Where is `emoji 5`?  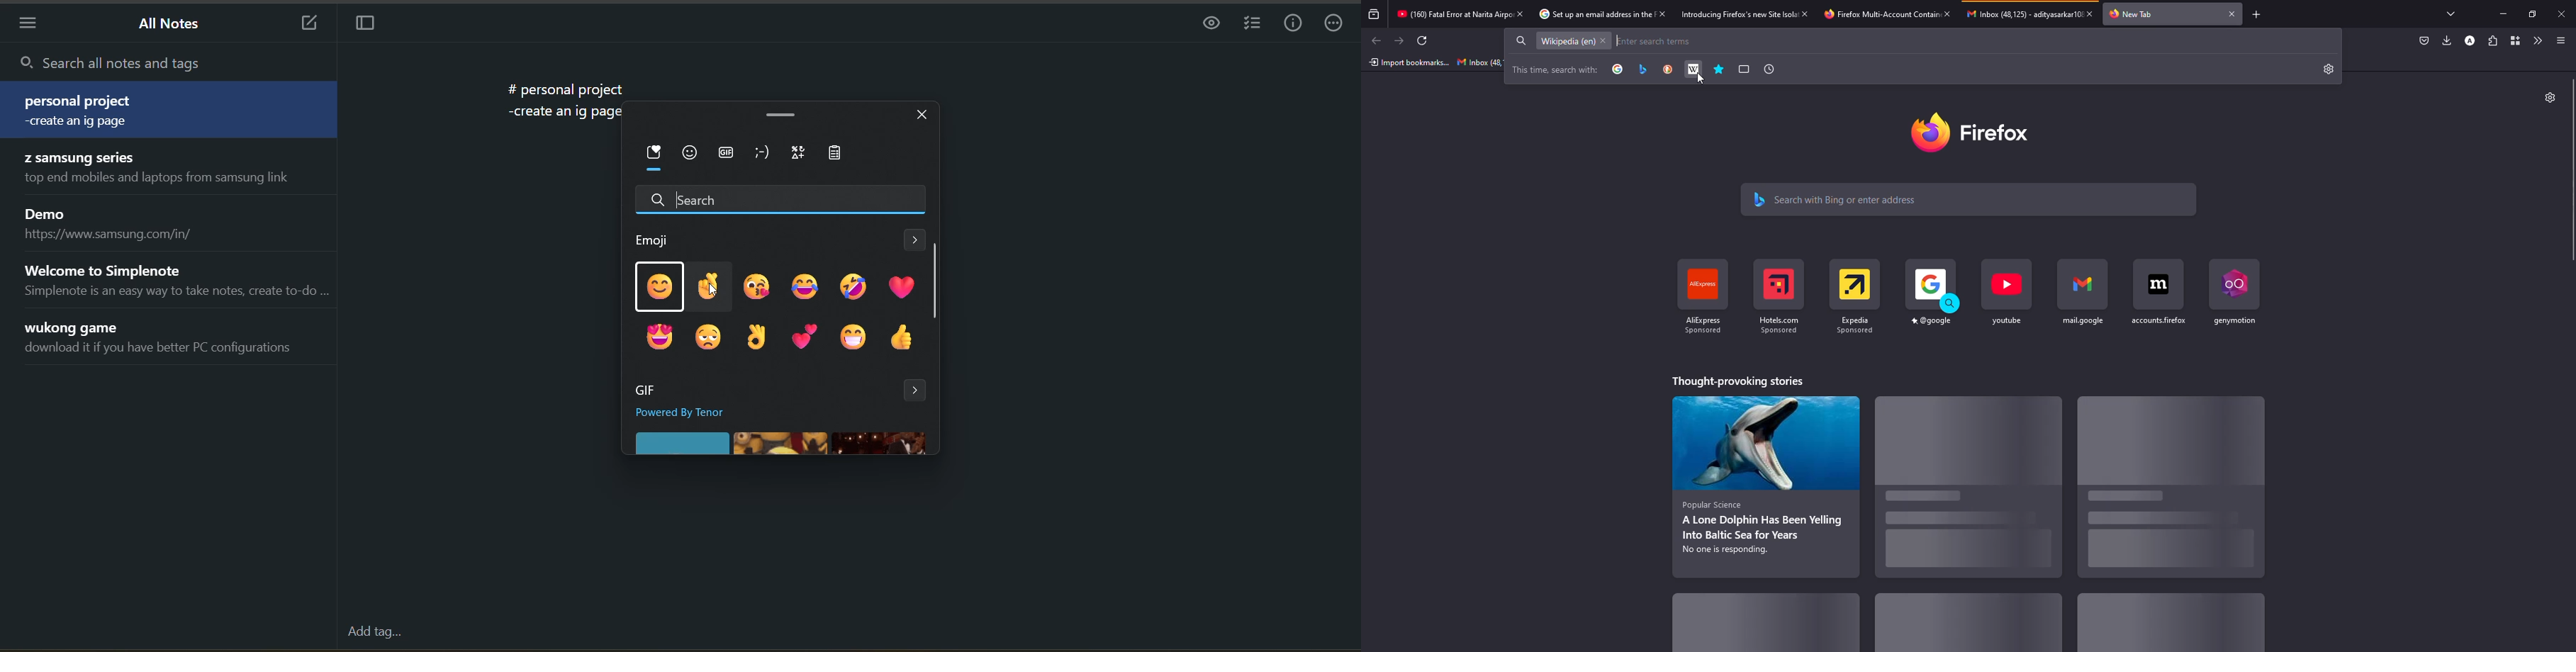 emoji 5 is located at coordinates (856, 286).